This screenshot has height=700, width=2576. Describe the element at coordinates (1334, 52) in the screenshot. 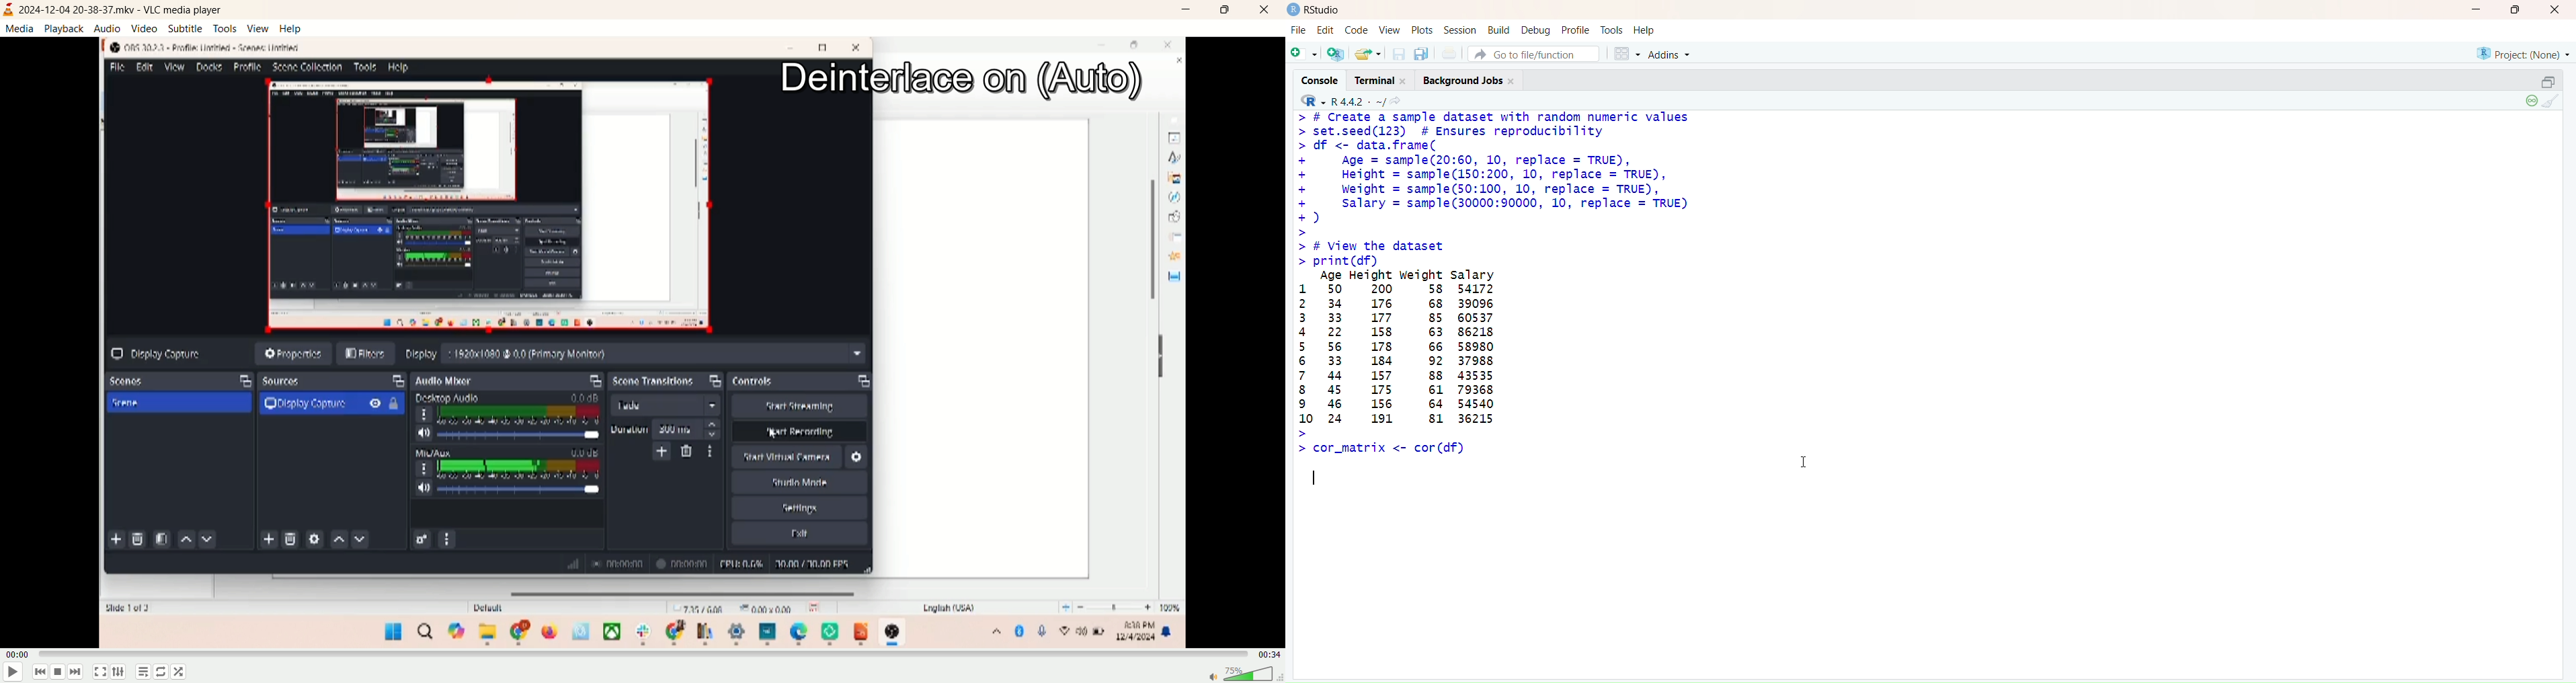

I see `Create a project` at that location.